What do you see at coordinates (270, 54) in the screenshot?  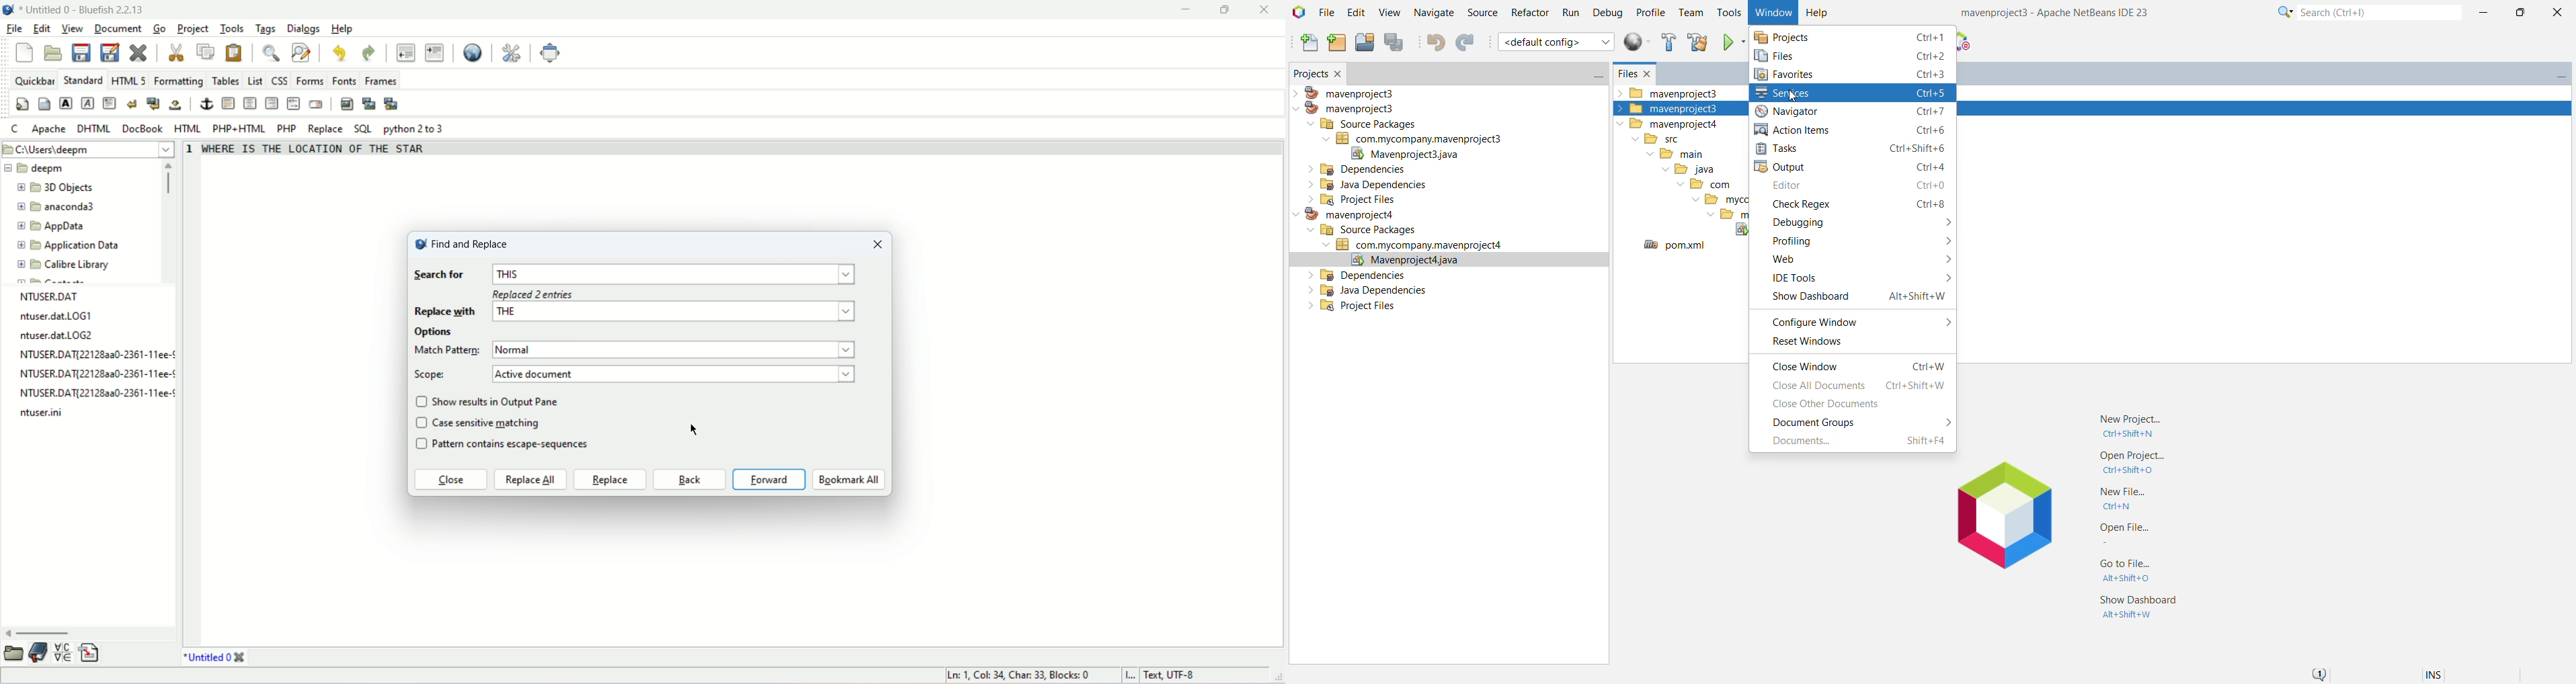 I see `find` at bounding box center [270, 54].